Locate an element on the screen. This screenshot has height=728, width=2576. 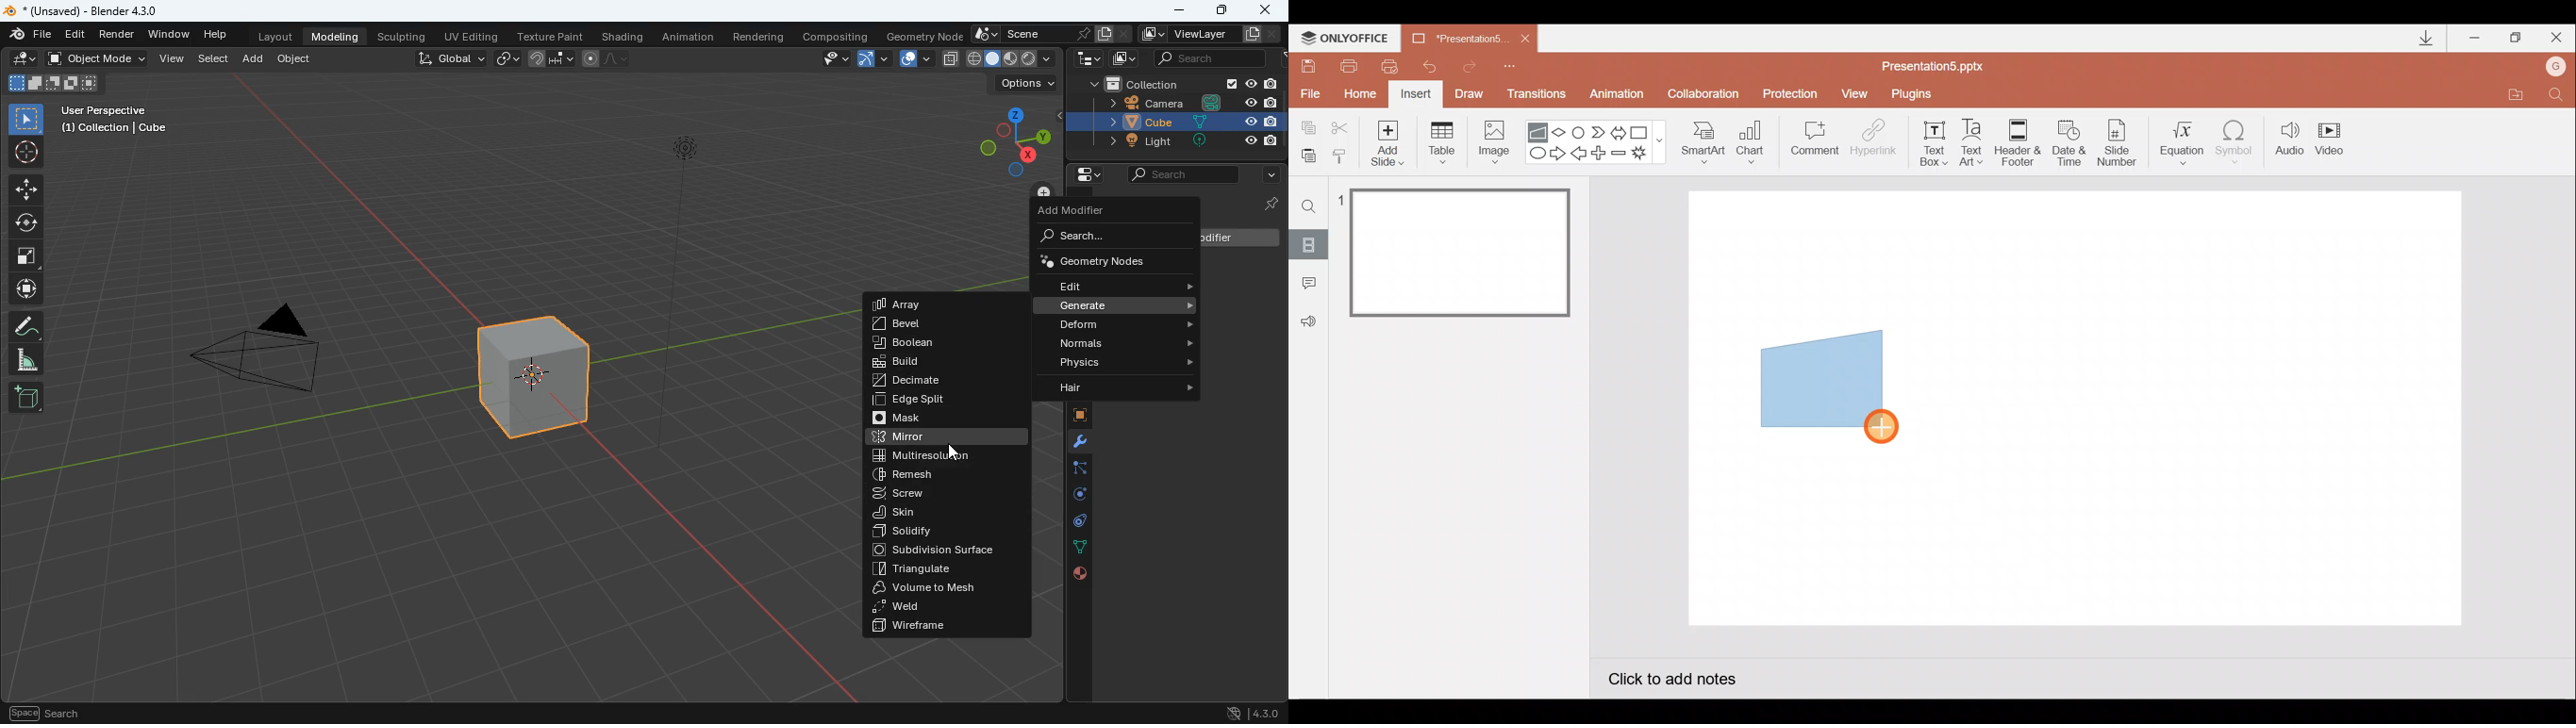
Account name is located at coordinates (2557, 68).